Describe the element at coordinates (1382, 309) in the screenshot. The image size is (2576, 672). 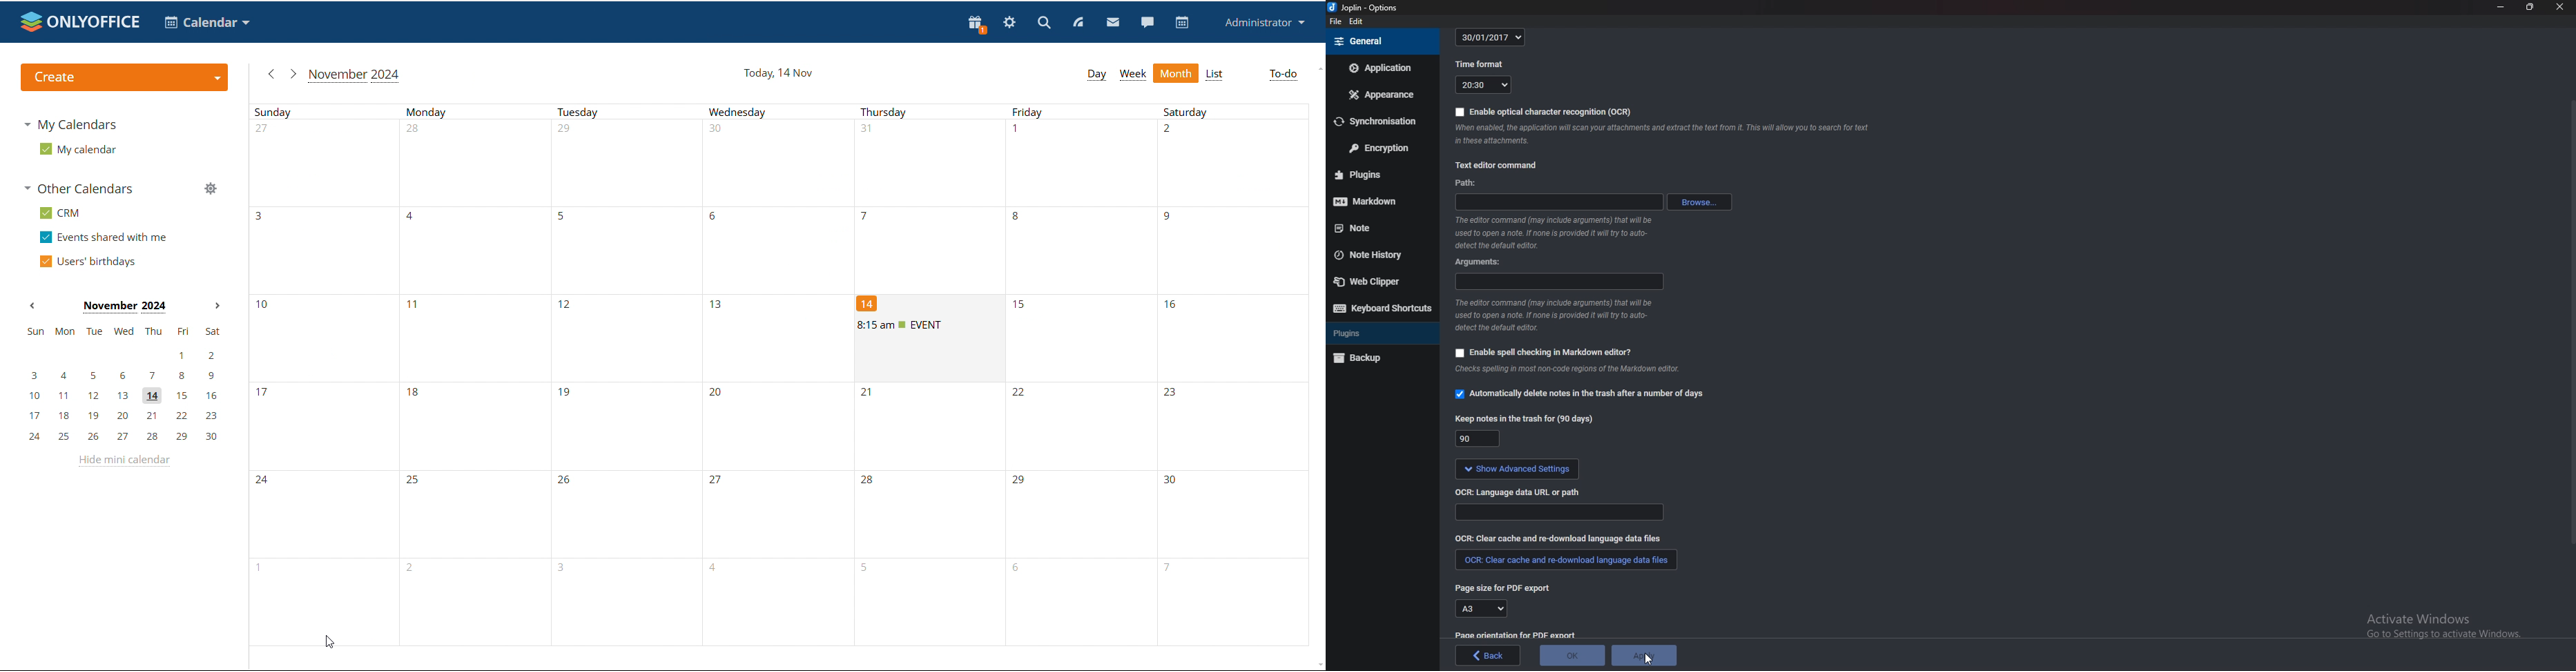
I see `Keyboard shortcuts` at that location.